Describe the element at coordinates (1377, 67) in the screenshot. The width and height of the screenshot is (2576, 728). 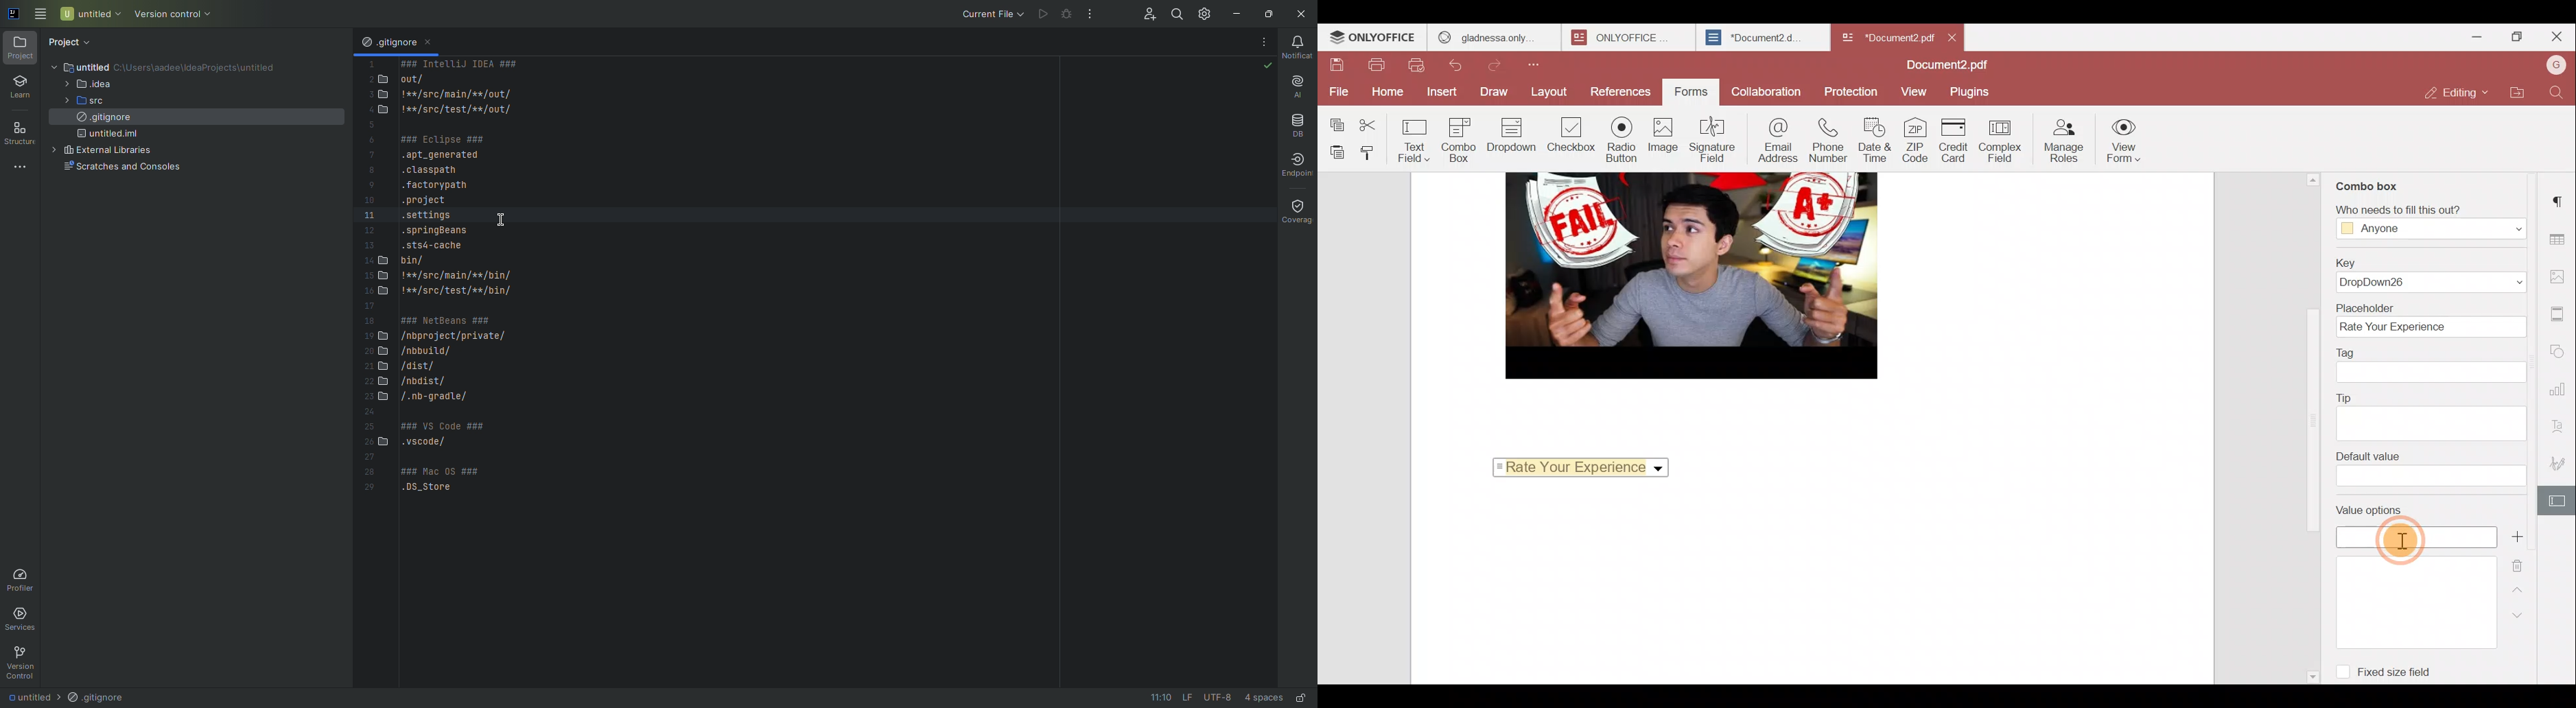
I see `Print file` at that location.